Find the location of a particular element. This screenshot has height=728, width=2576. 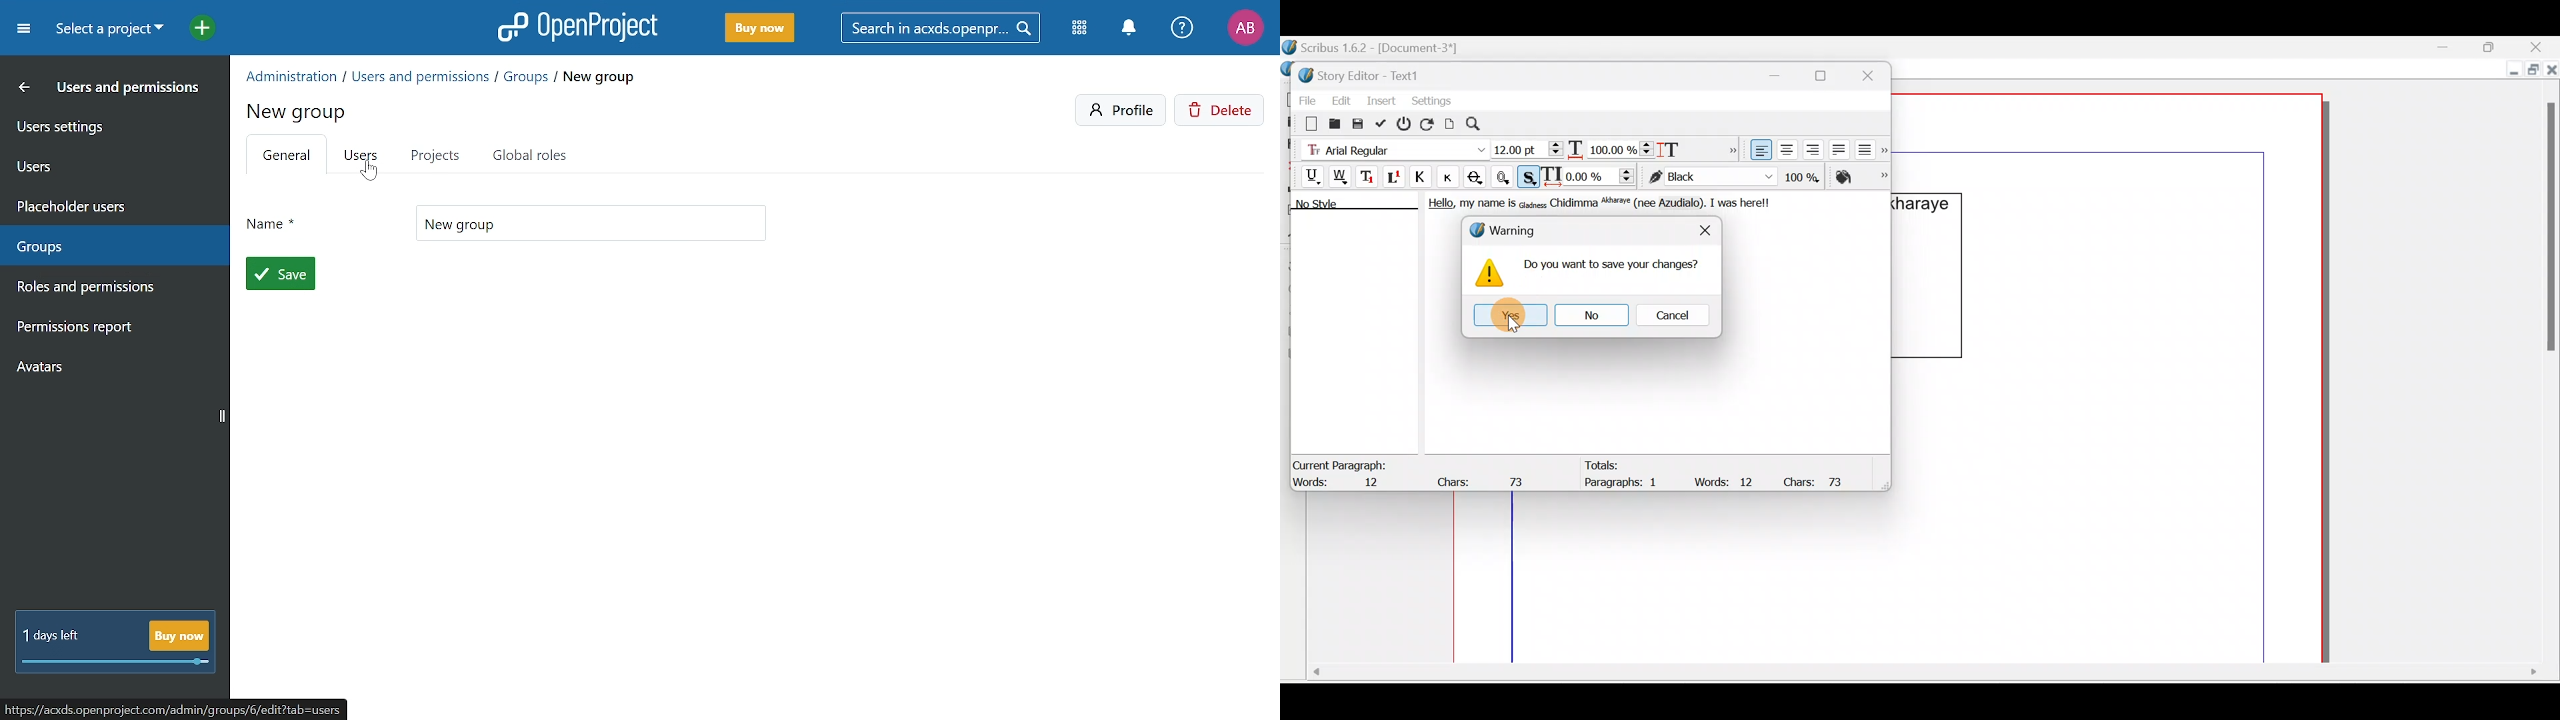

Cancel is located at coordinates (1673, 314).